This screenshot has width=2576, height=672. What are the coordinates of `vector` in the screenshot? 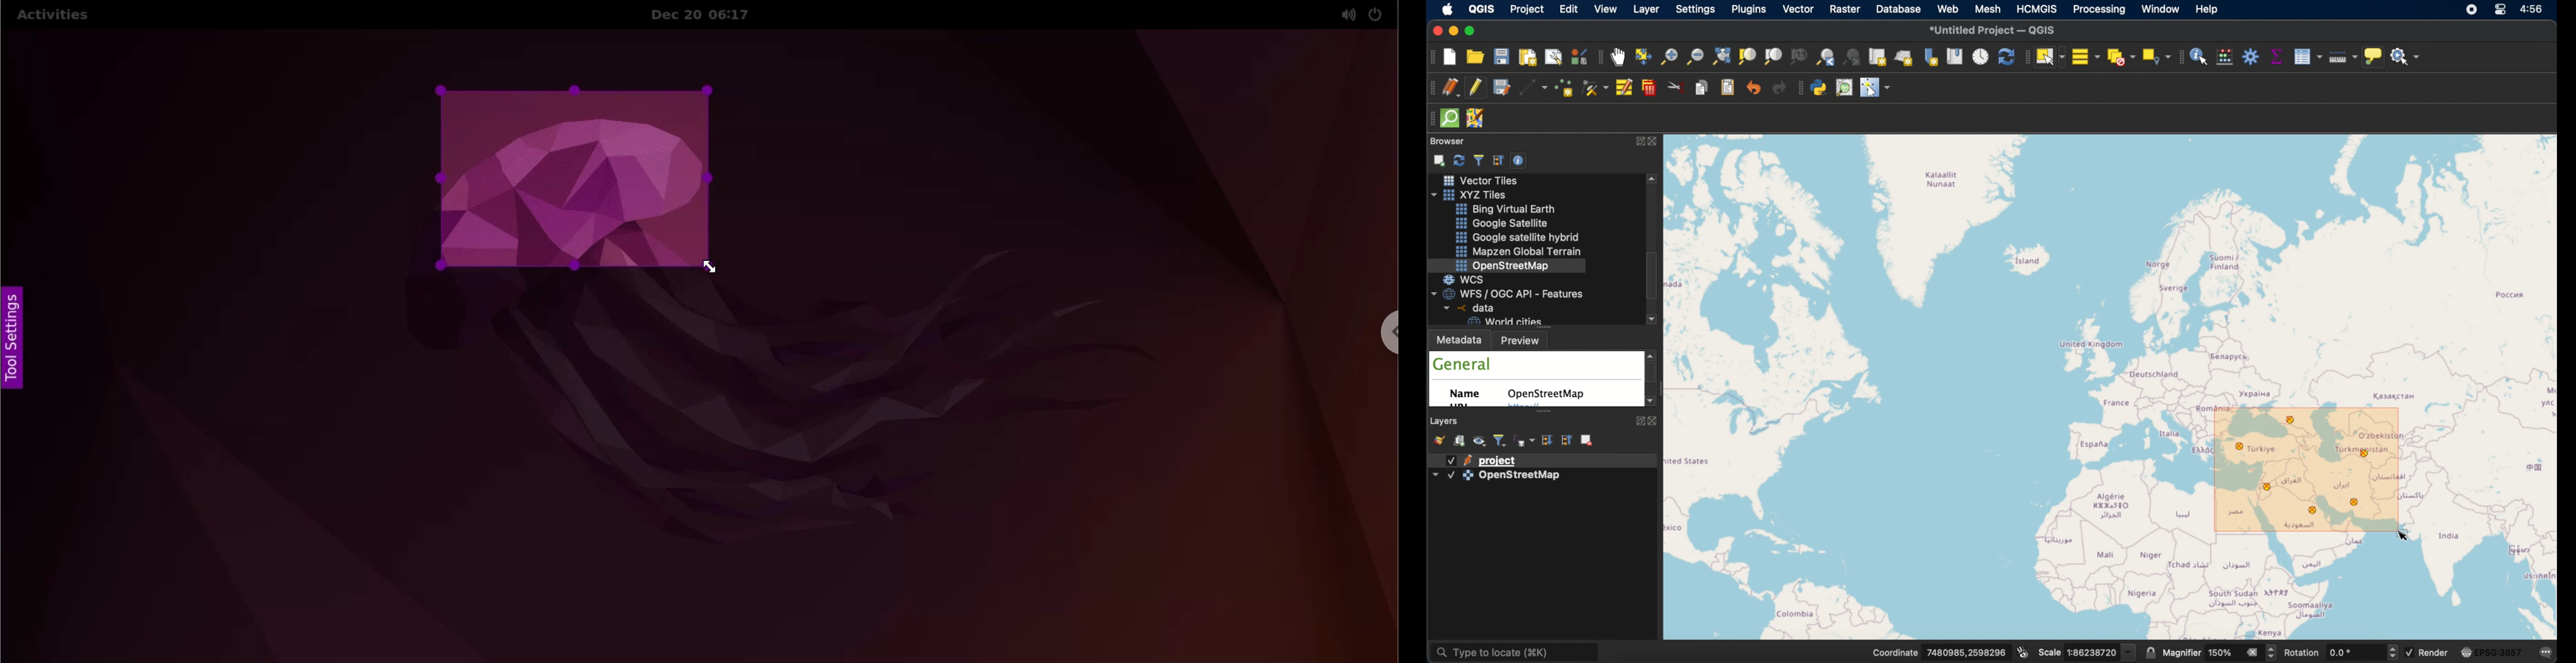 It's located at (1798, 10).